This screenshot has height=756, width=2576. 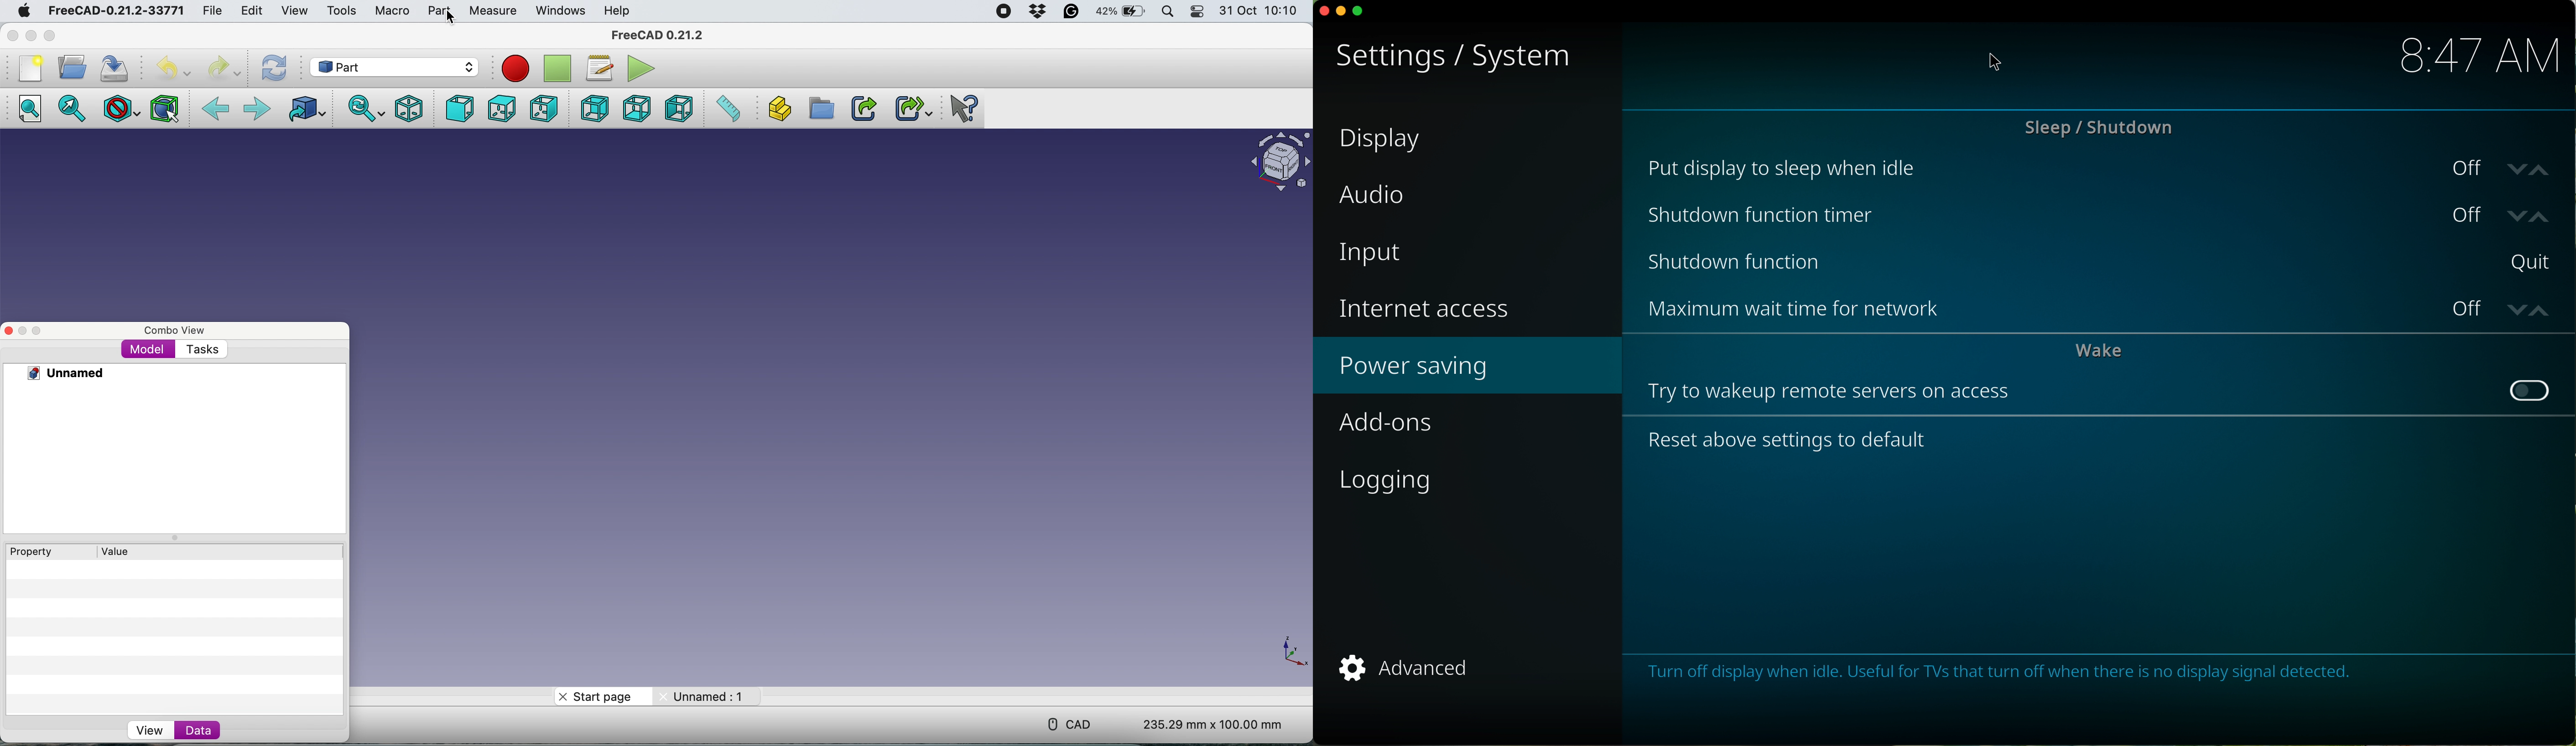 What do you see at coordinates (24, 329) in the screenshot?
I see `Minimize` at bounding box center [24, 329].